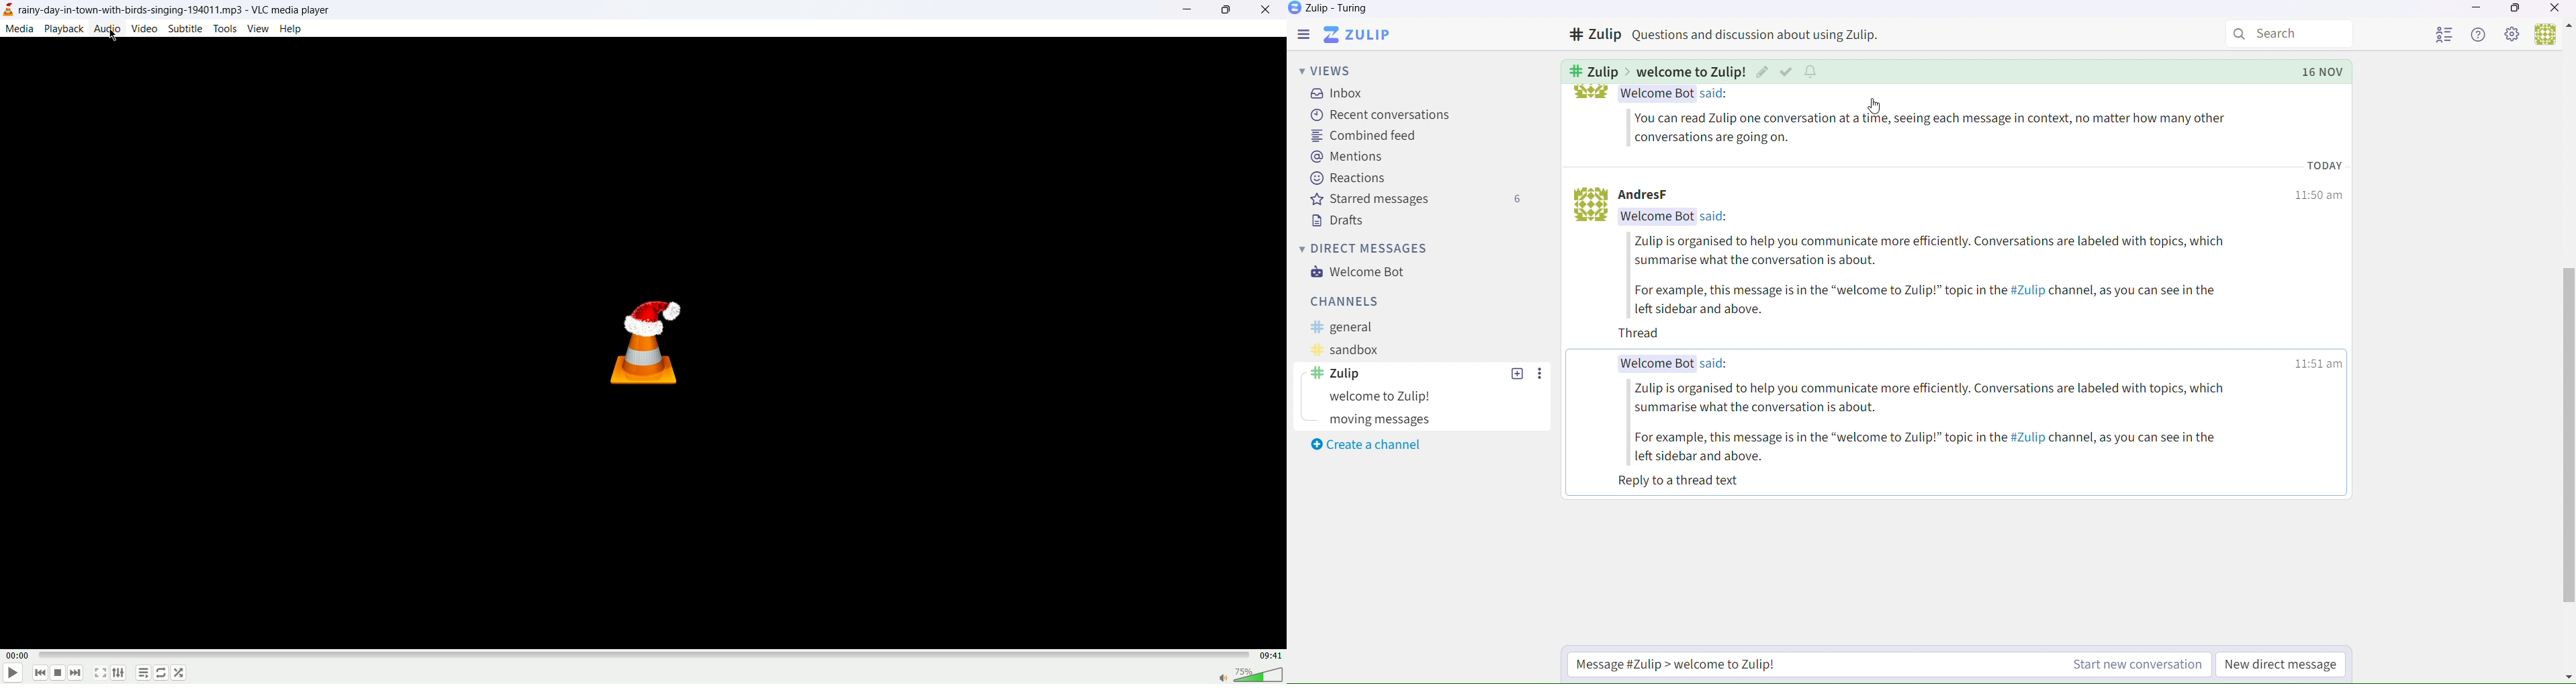 The image size is (2576, 700). What do you see at coordinates (1349, 180) in the screenshot?
I see `Reactions` at bounding box center [1349, 180].